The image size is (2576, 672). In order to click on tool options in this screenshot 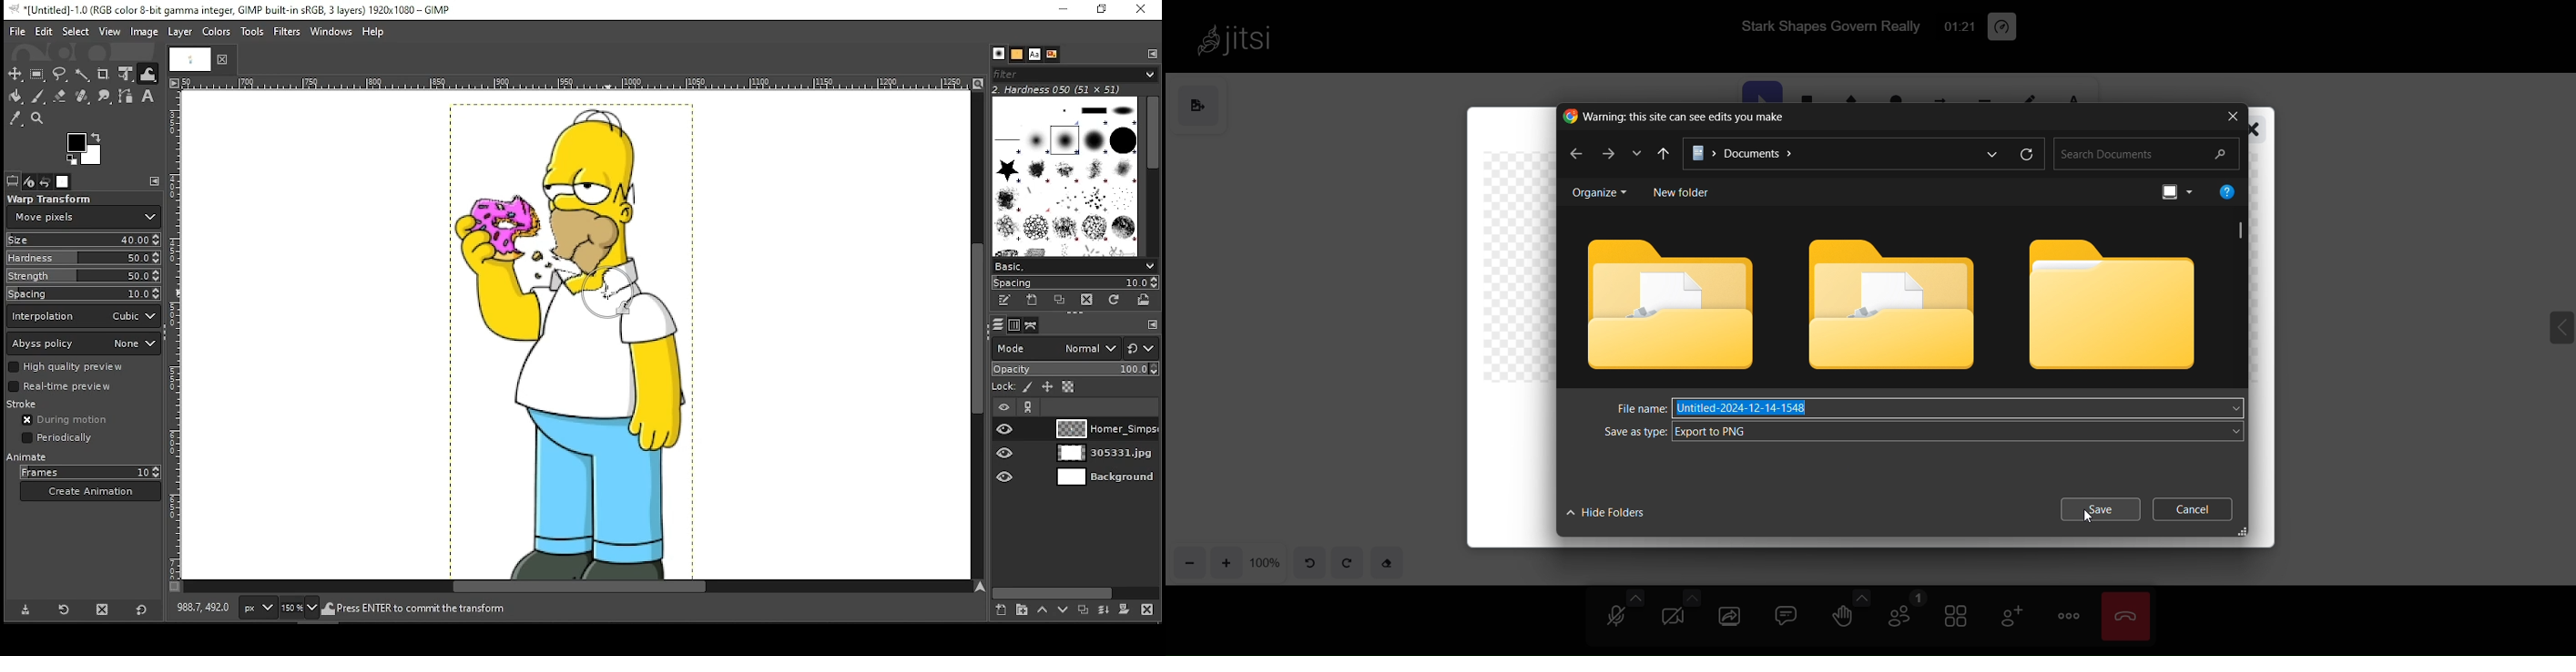, I will do `click(14, 181)`.